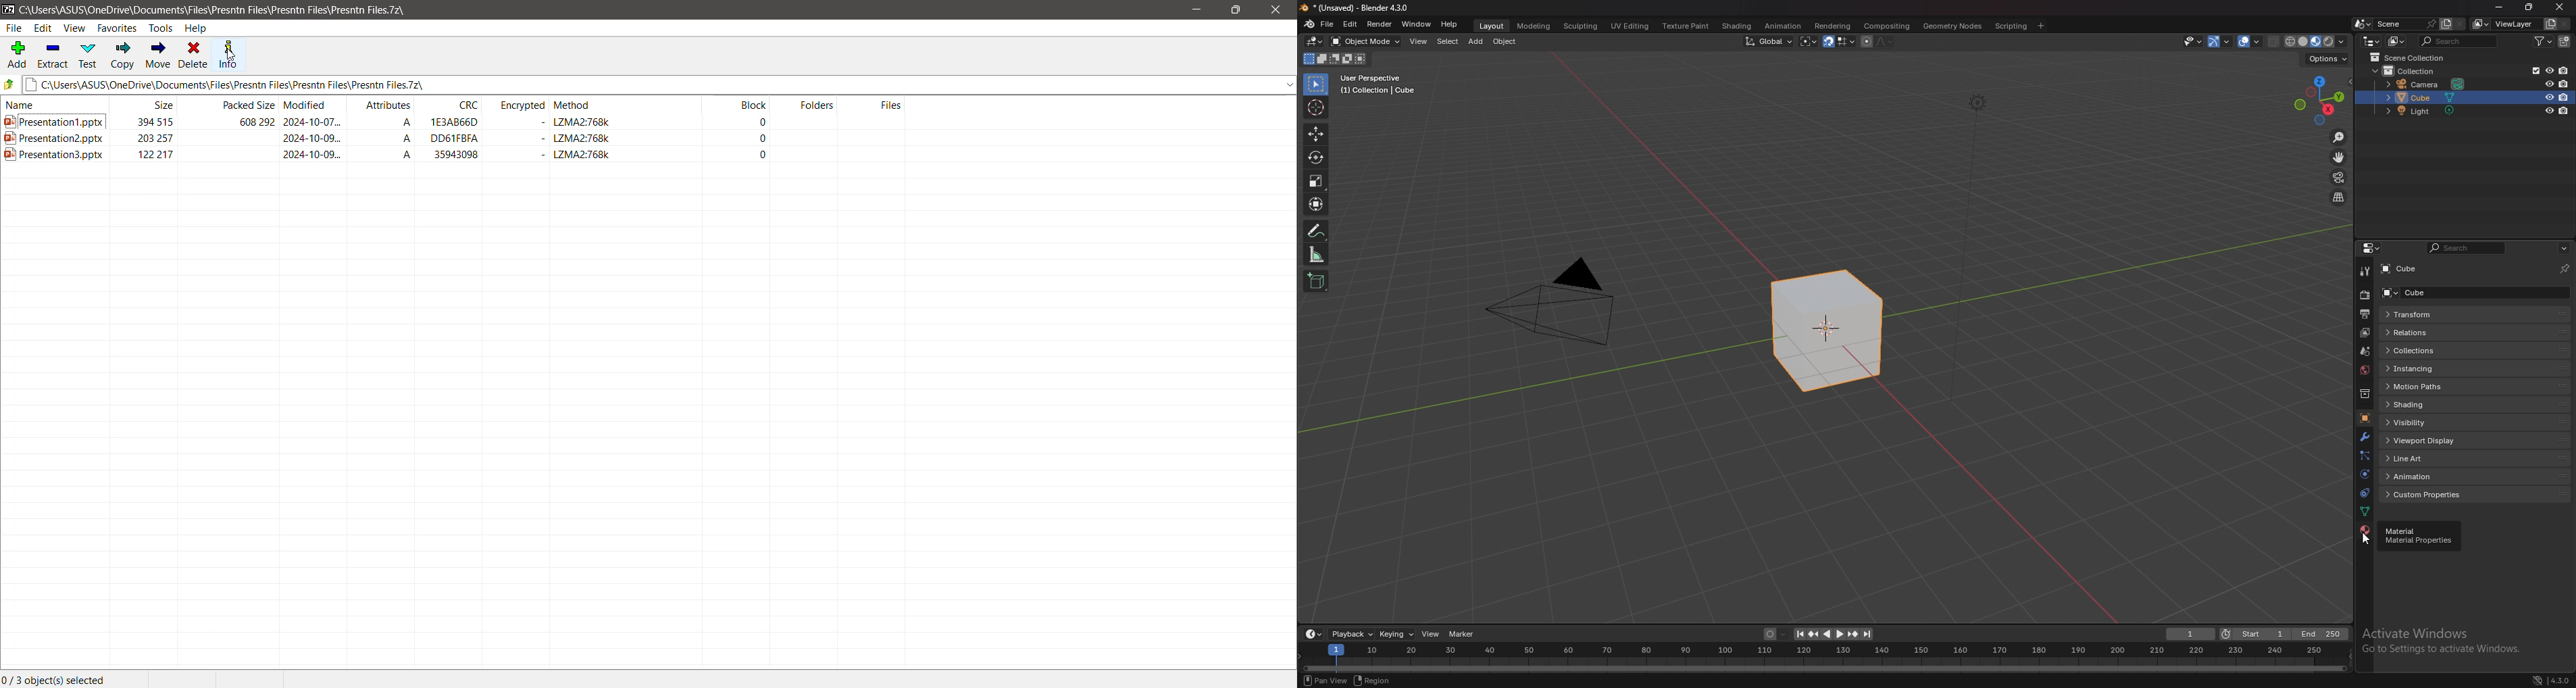 This screenshot has width=2576, height=700. Describe the element at coordinates (248, 106) in the screenshot. I see `Packed Size` at that location.